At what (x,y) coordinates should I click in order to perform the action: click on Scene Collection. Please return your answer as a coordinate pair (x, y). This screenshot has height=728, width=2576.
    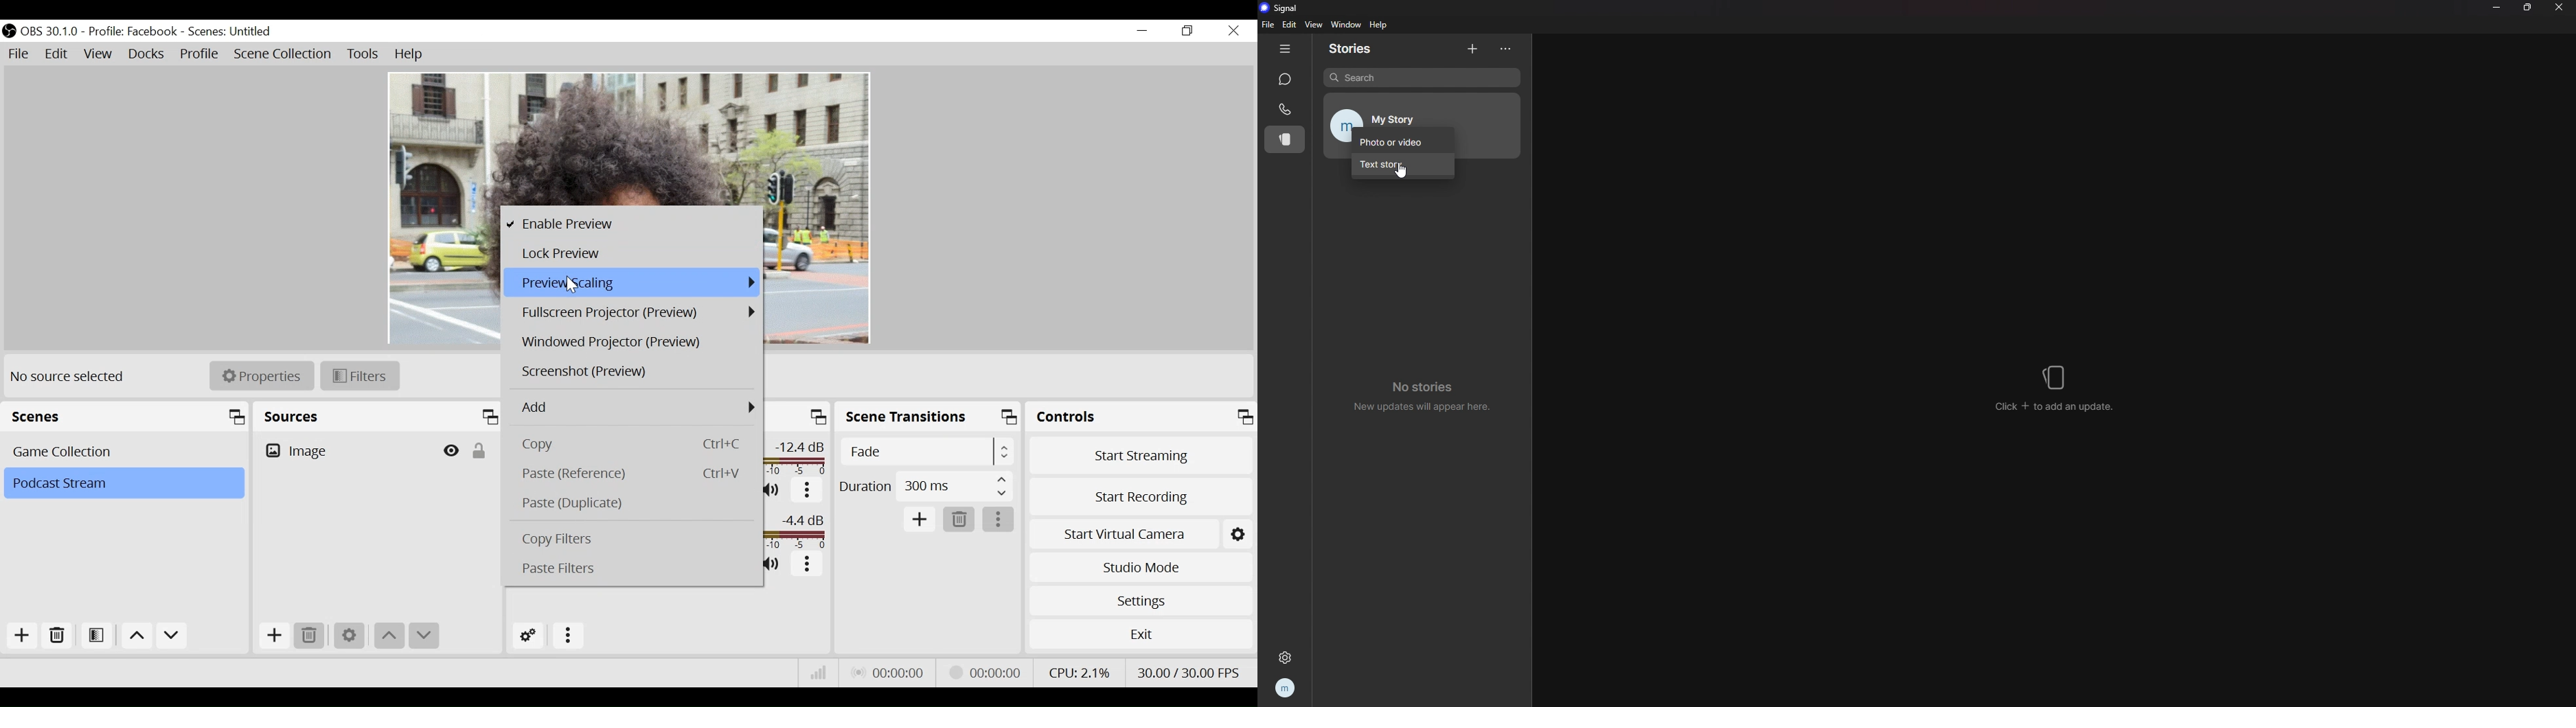
    Looking at the image, I should click on (285, 56).